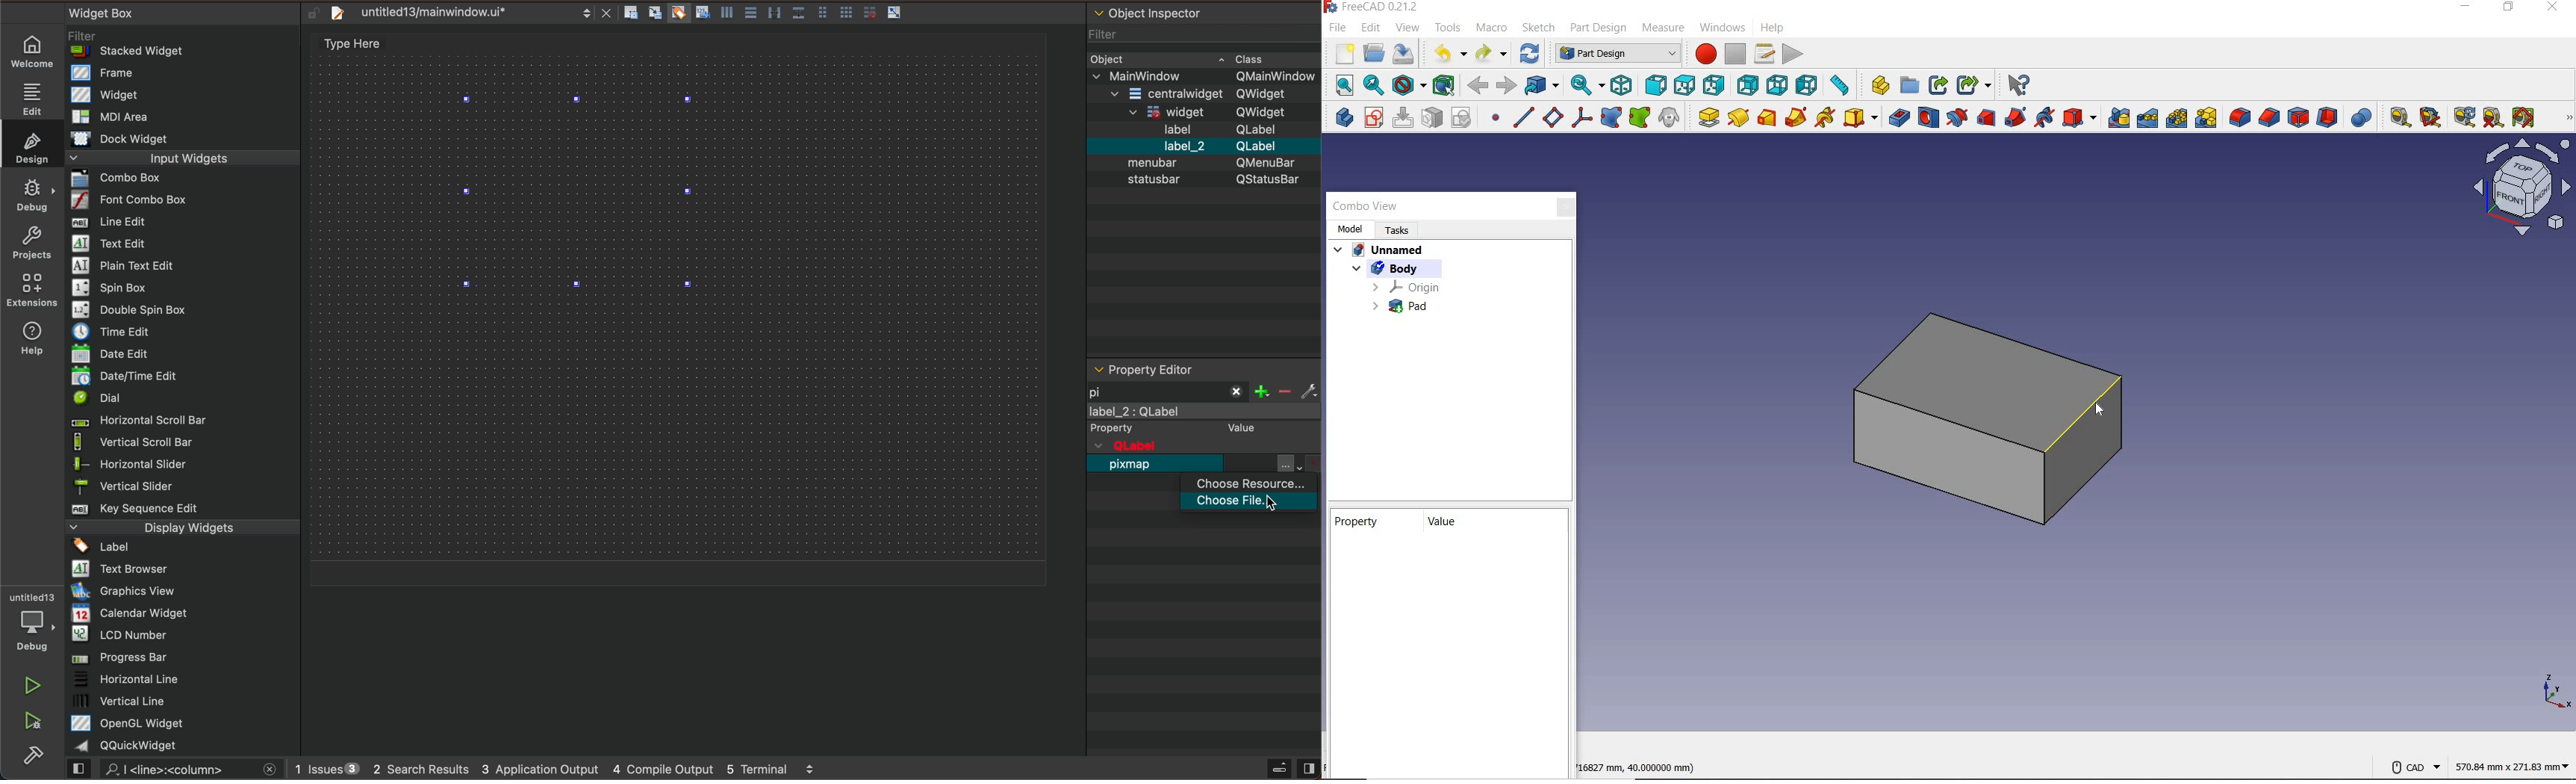 Image resolution: width=2576 pixels, height=784 pixels. What do you see at coordinates (1973, 84) in the screenshot?
I see `make sub-link` at bounding box center [1973, 84].